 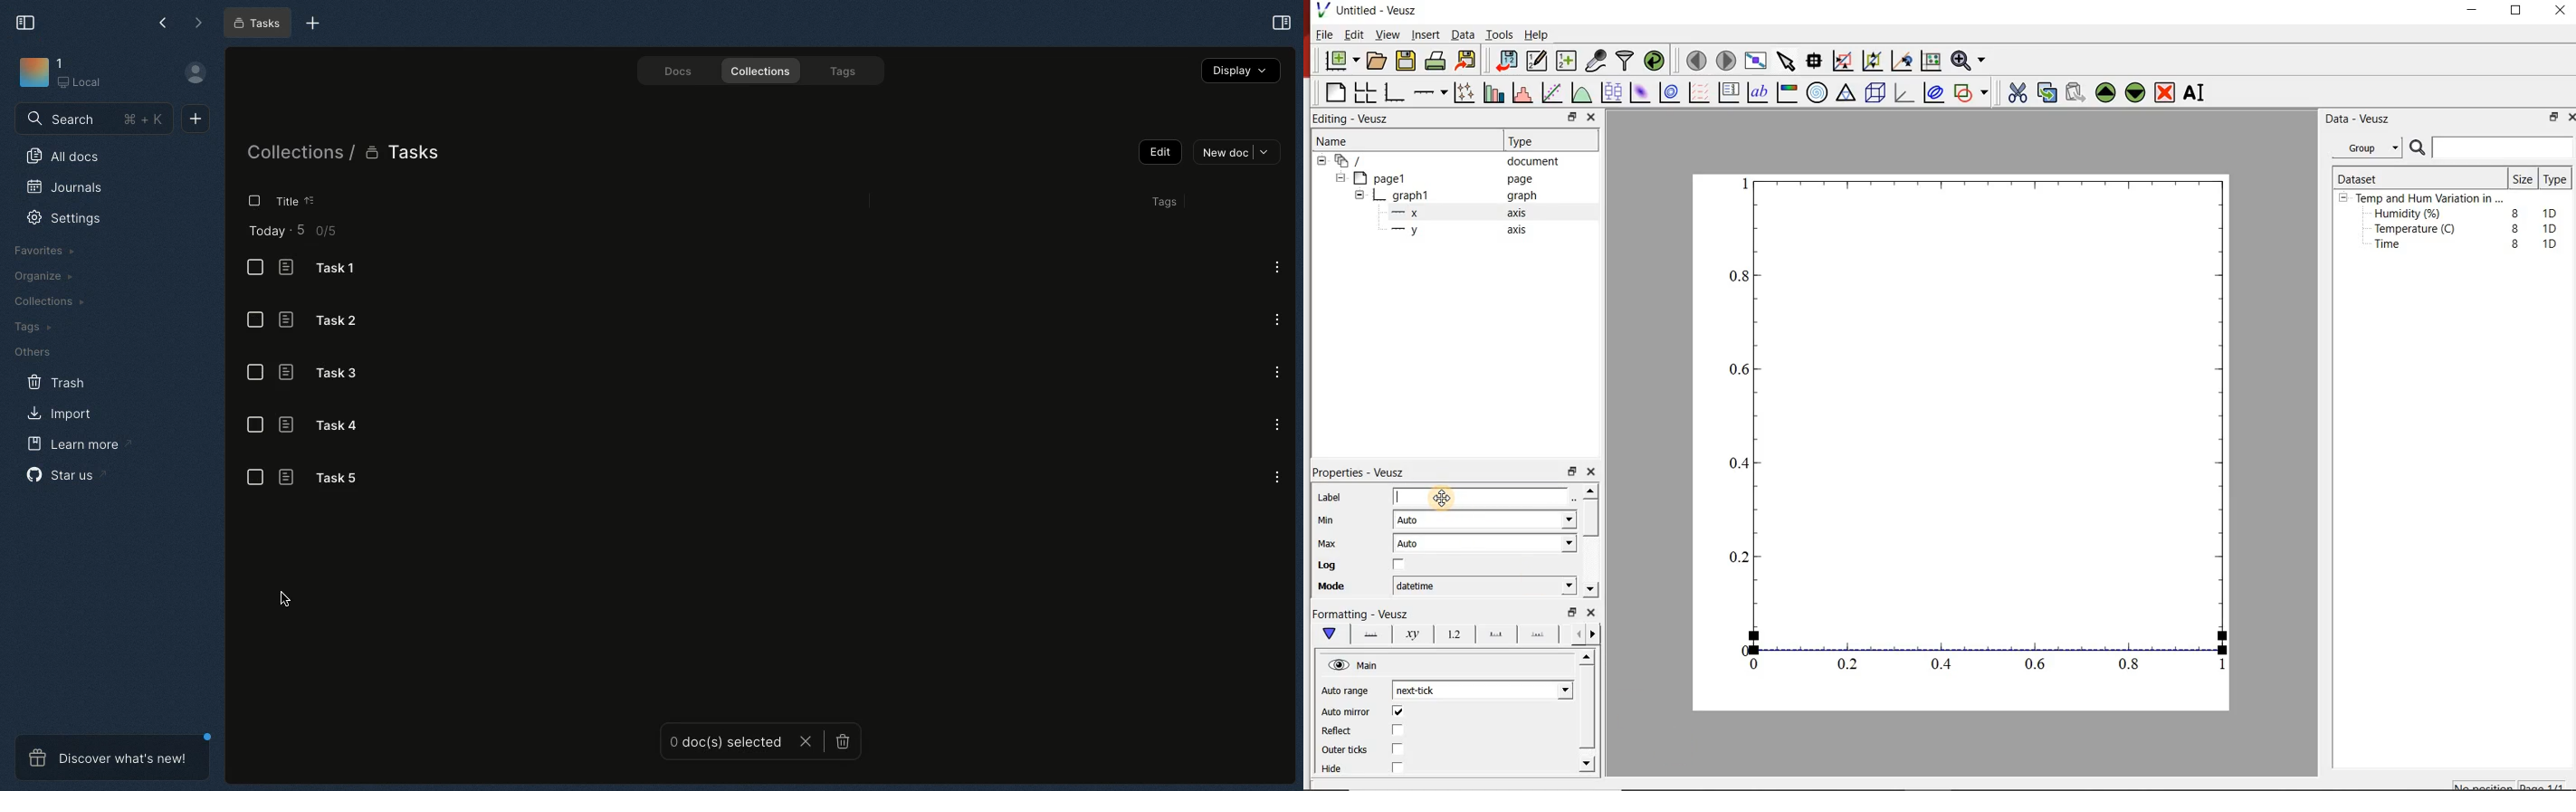 I want to click on Hide, so click(x=1382, y=768).